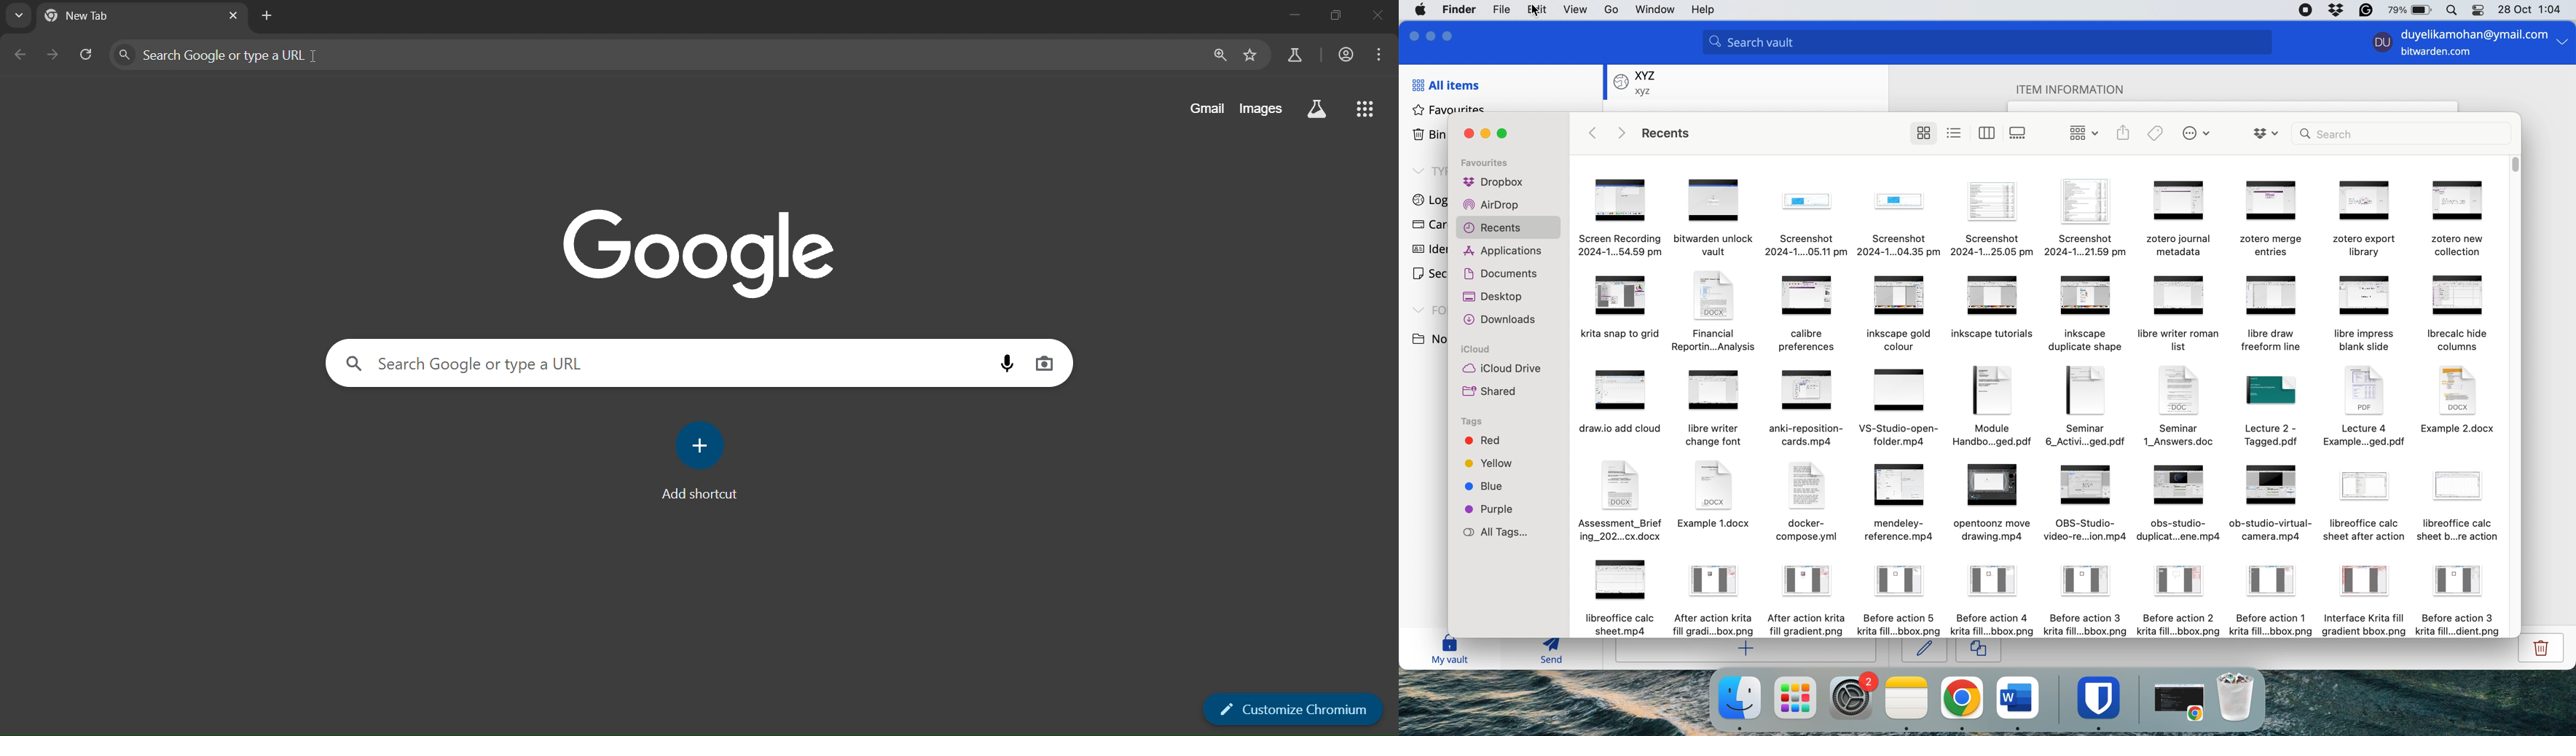 The width and height of the screenshot is (2576, 756). Describe the element at coordinates (2538, 652) in the screenshot. I see `delete` at that location.